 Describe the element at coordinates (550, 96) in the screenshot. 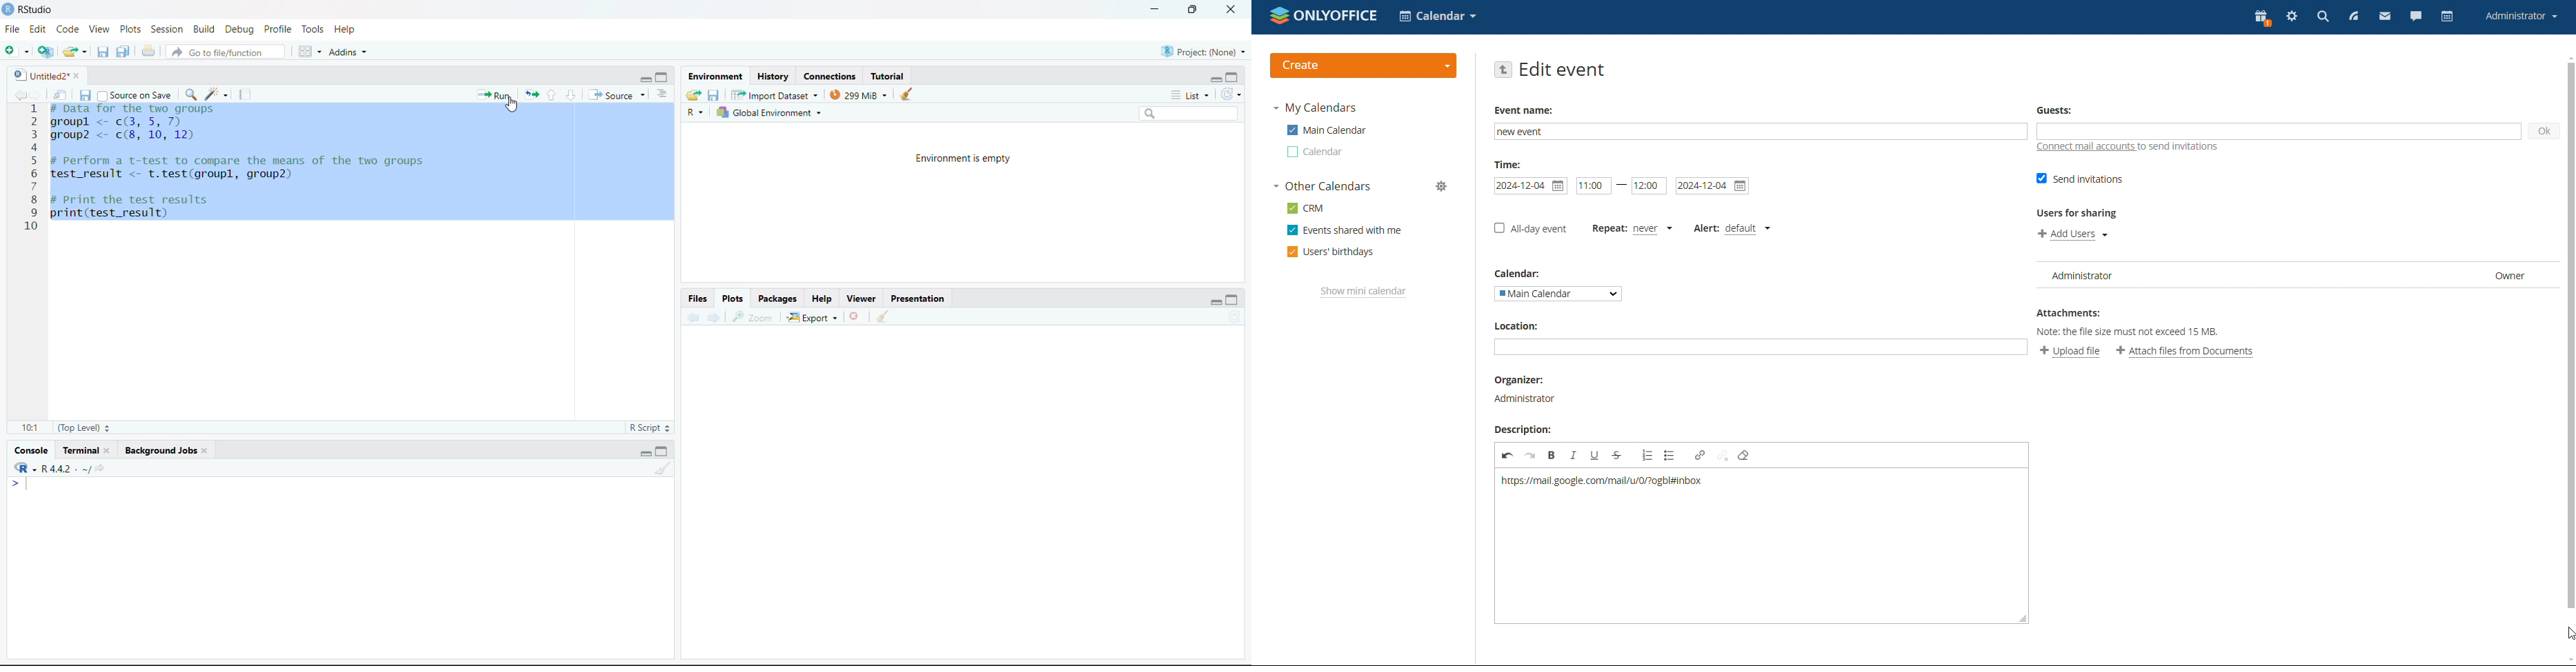

I see `go to previous section/chunk` at that location.